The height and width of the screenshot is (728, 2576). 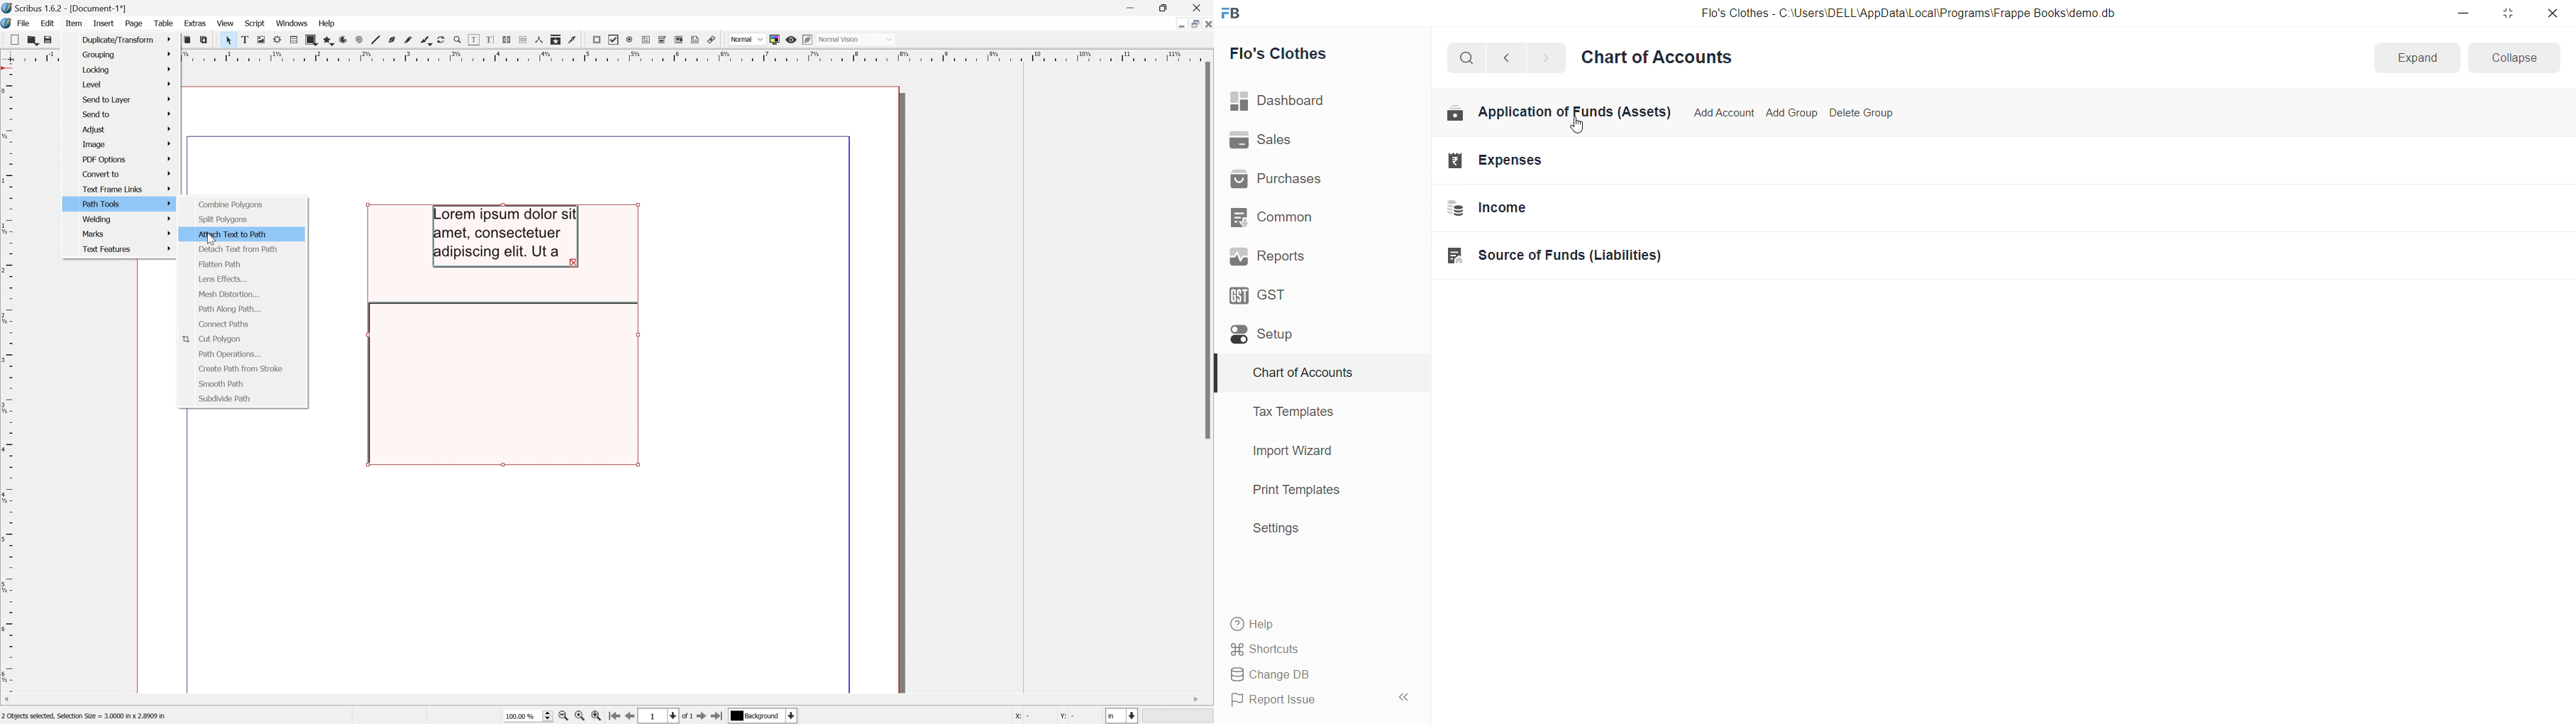 What do you see at coordinates (128, 39) in the screenshot?
I see `Duplicate` at bounding box center [128, 39].